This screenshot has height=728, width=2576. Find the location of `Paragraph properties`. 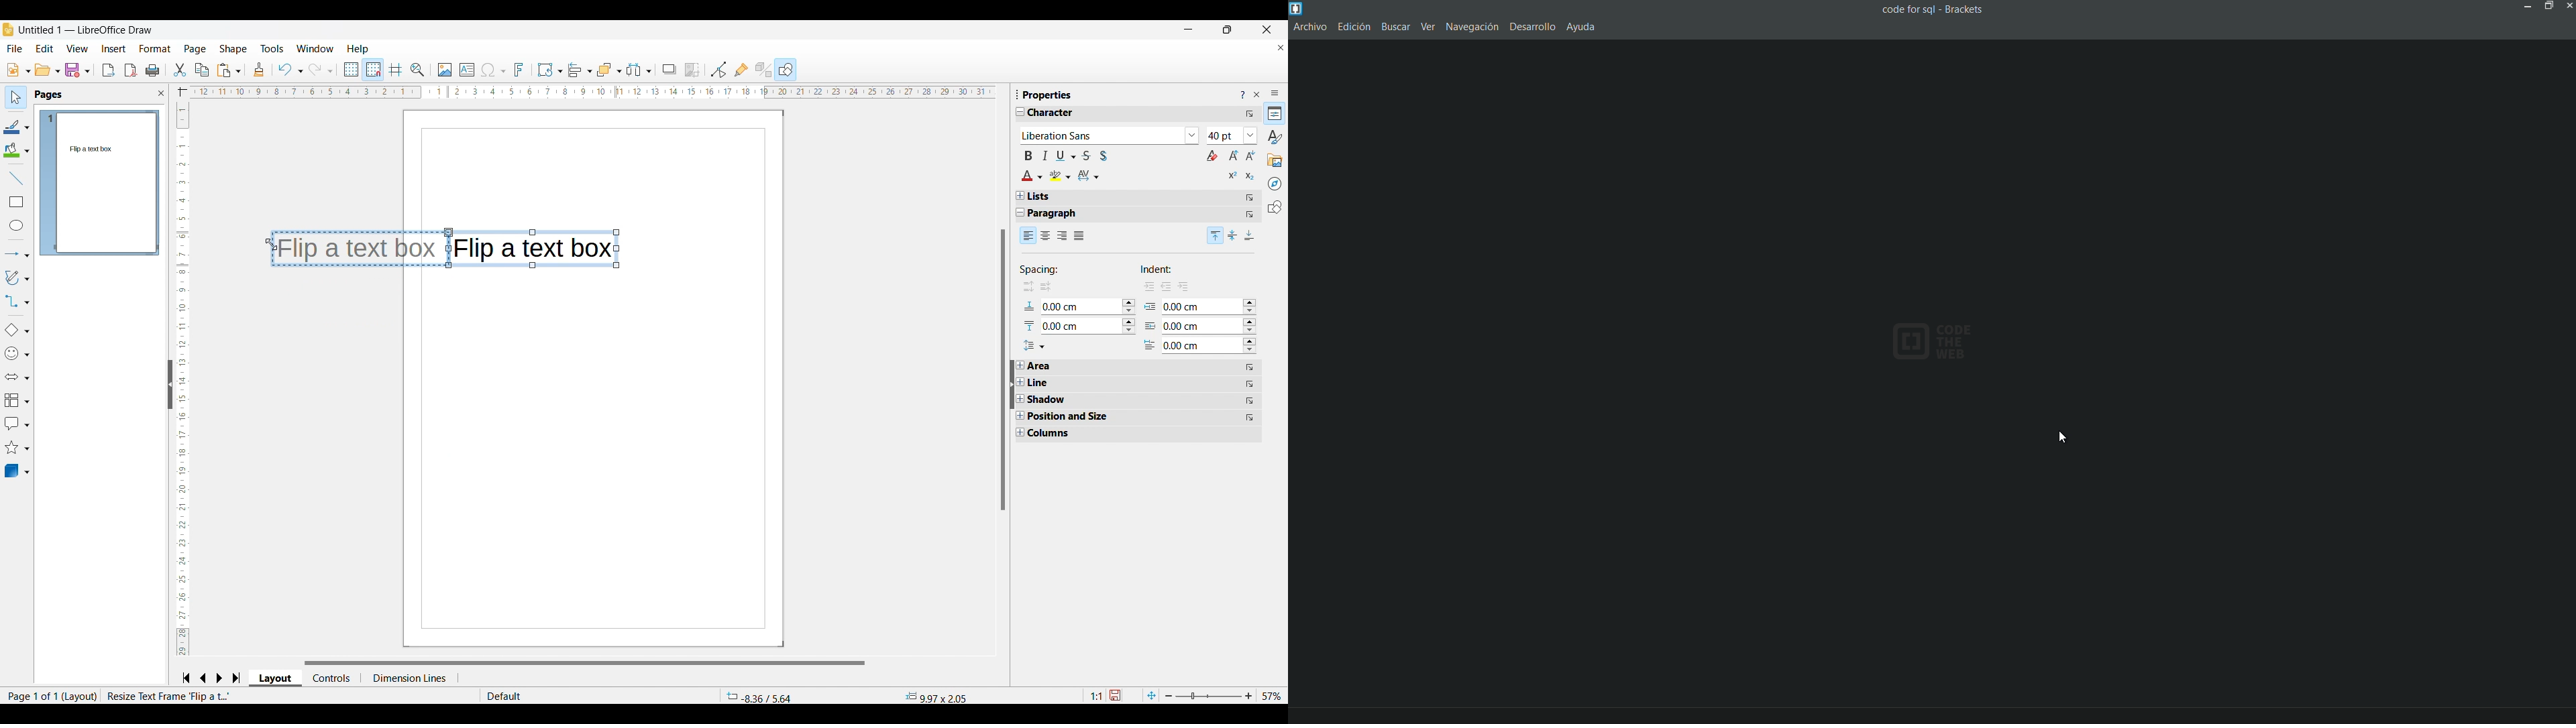

Paragraph properties is located at coordinates (1059, 214).